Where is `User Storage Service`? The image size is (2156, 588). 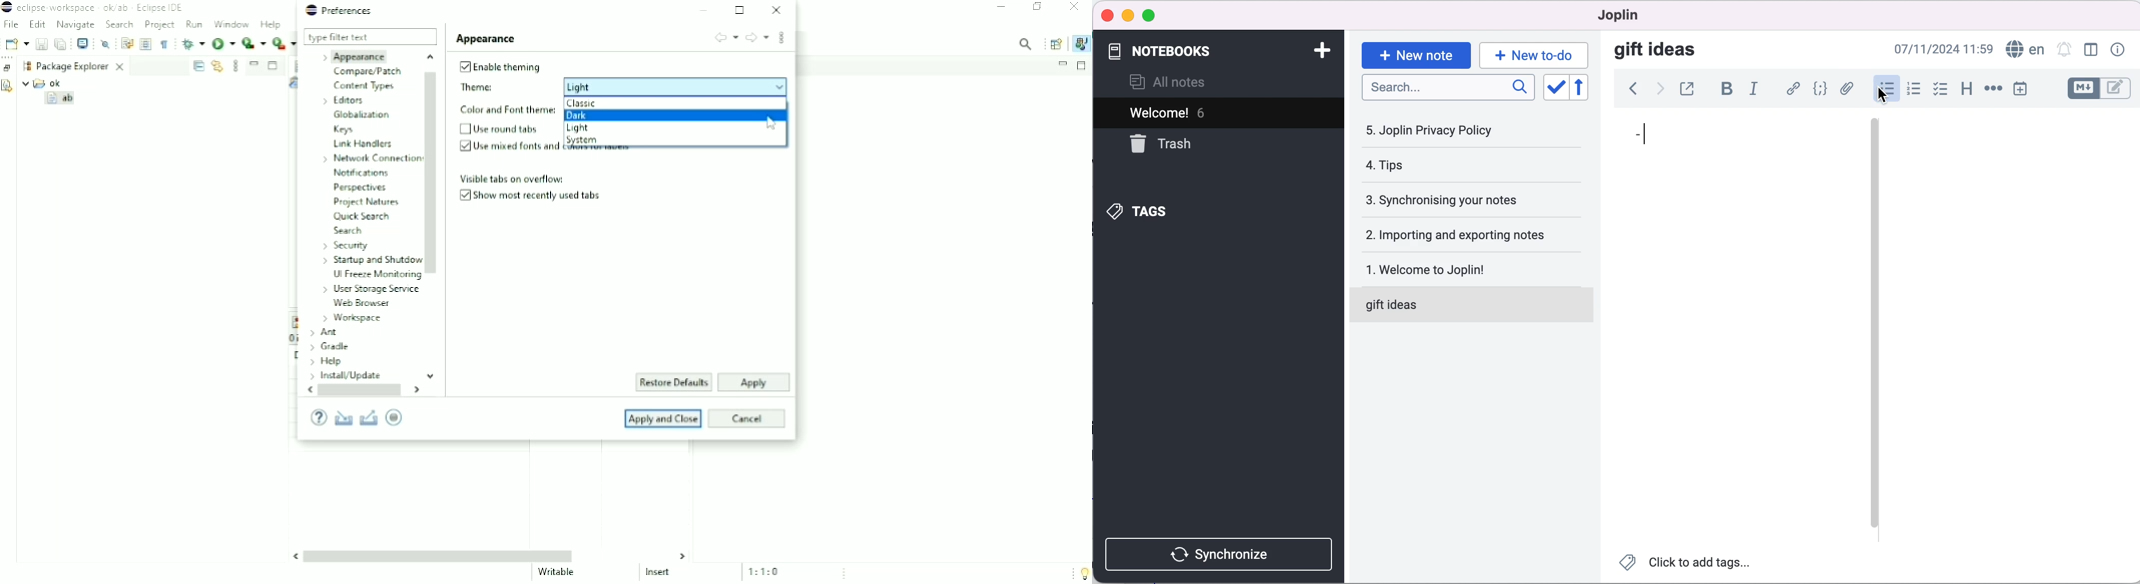
User Storage Service is located at coordinates (370, 289).